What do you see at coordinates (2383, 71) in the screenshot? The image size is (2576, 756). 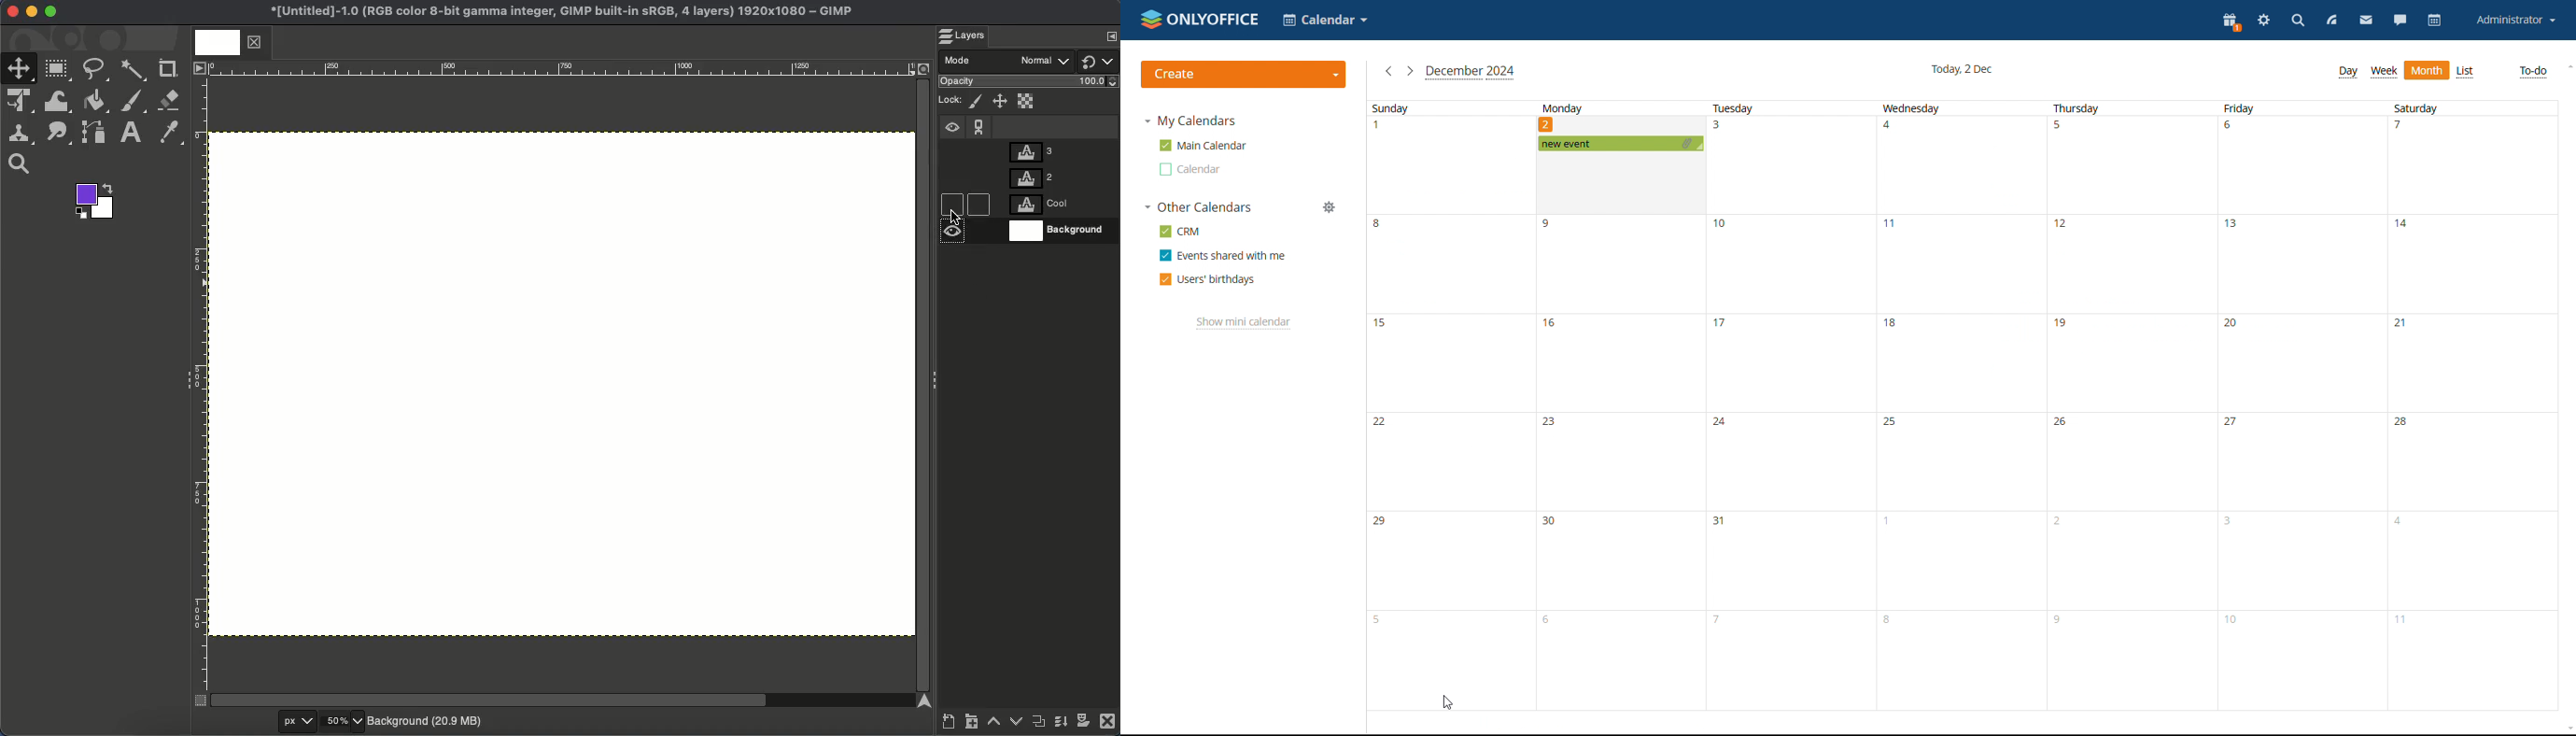 I see `week view` at bounding box center [2383, 71].